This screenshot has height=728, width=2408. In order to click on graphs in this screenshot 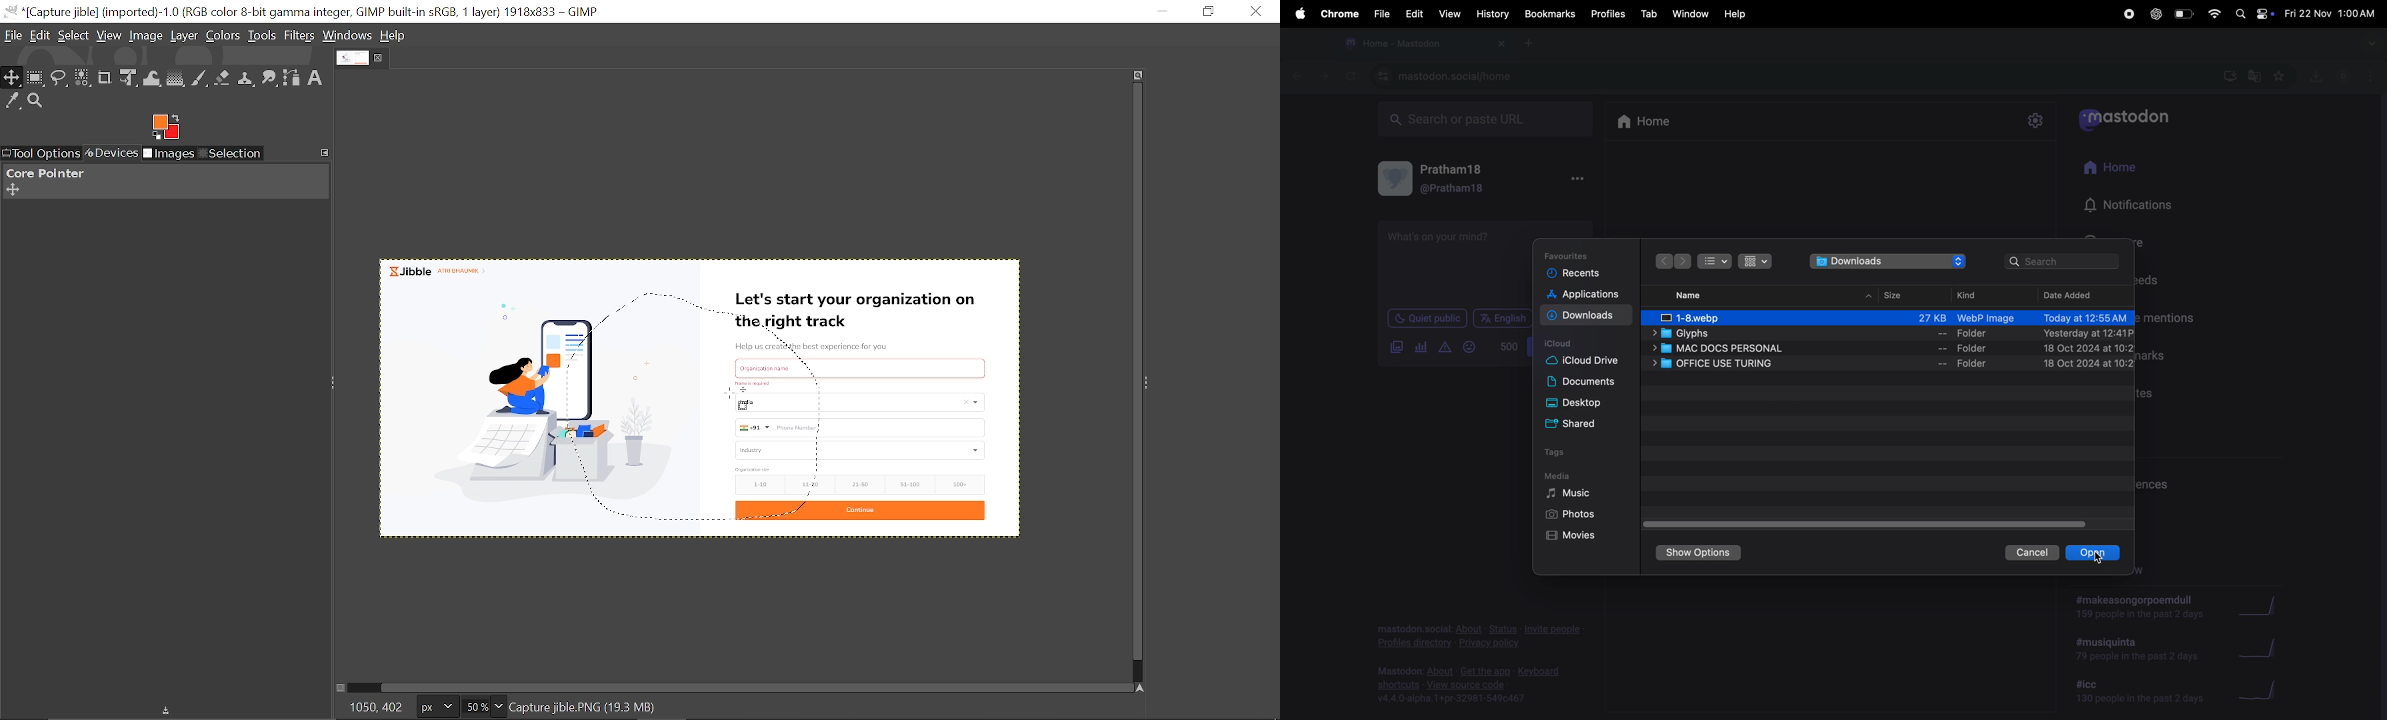, I will do `click(2259, 688)`.